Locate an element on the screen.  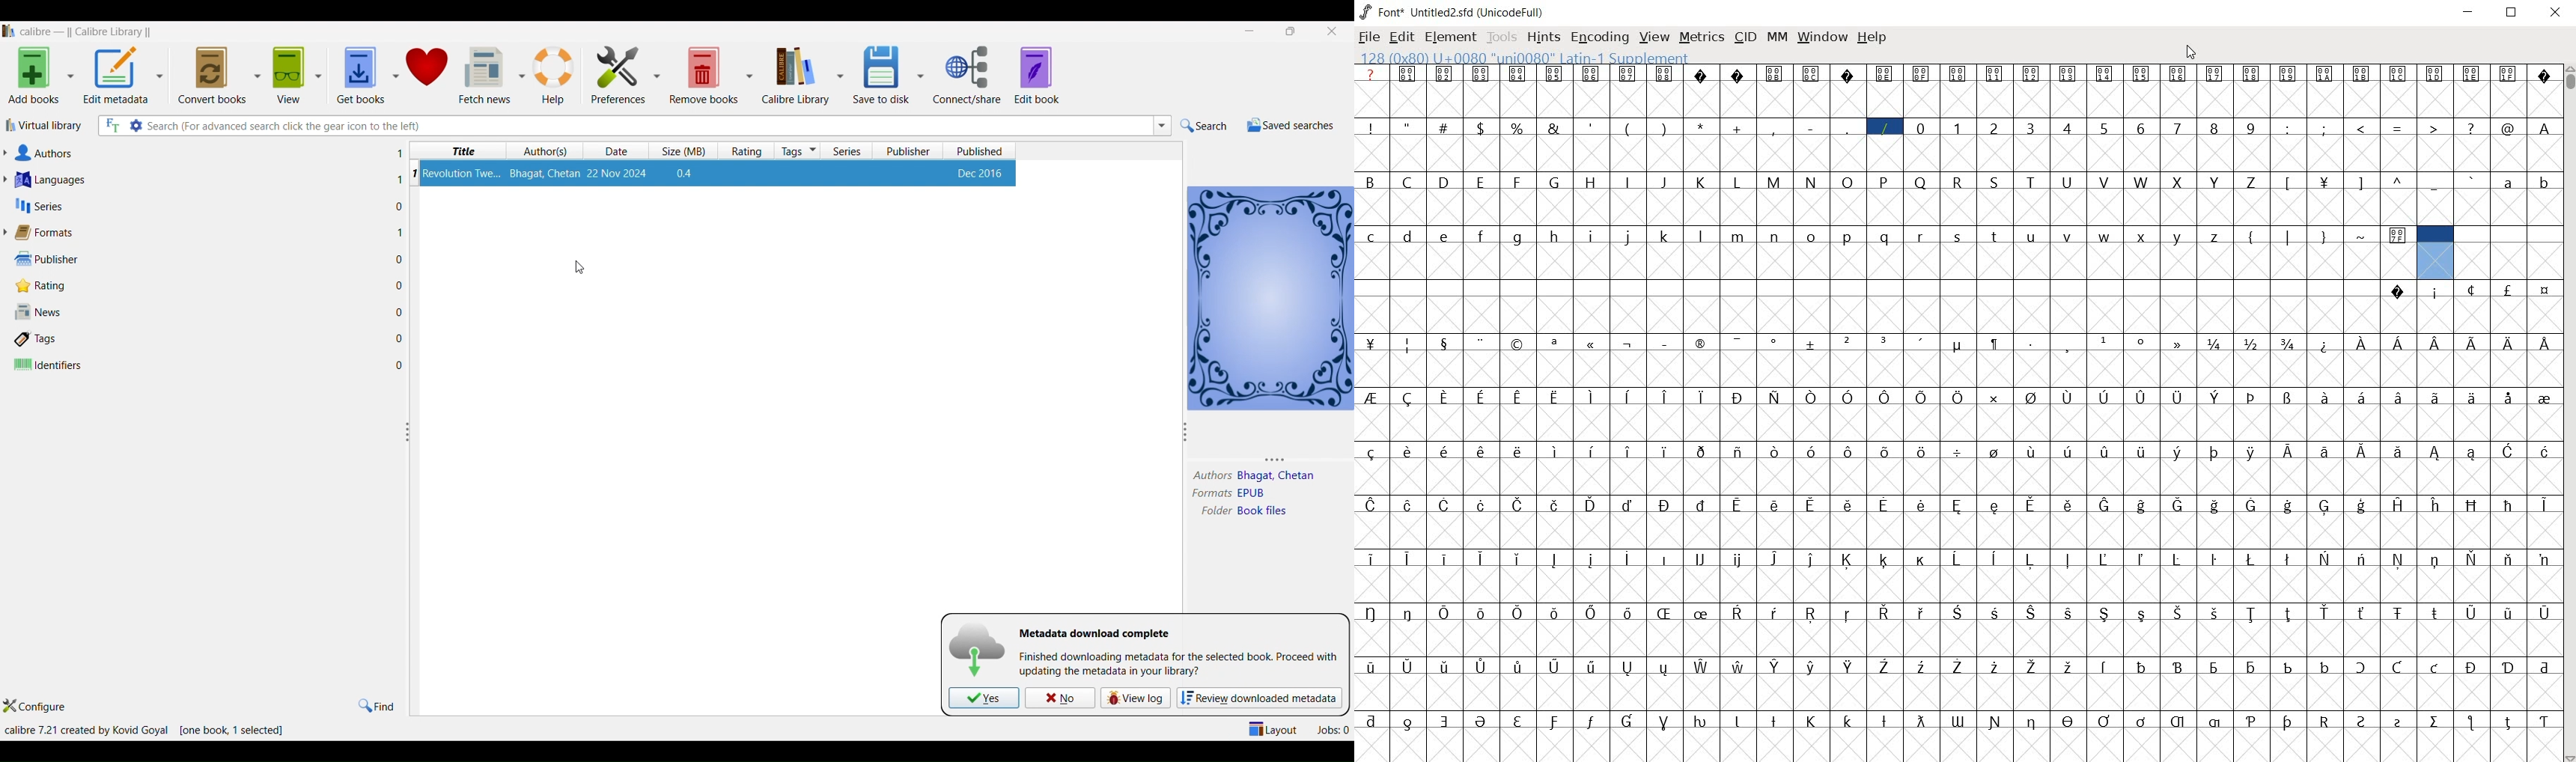
Symbol is located at coordinates (2071, 612).